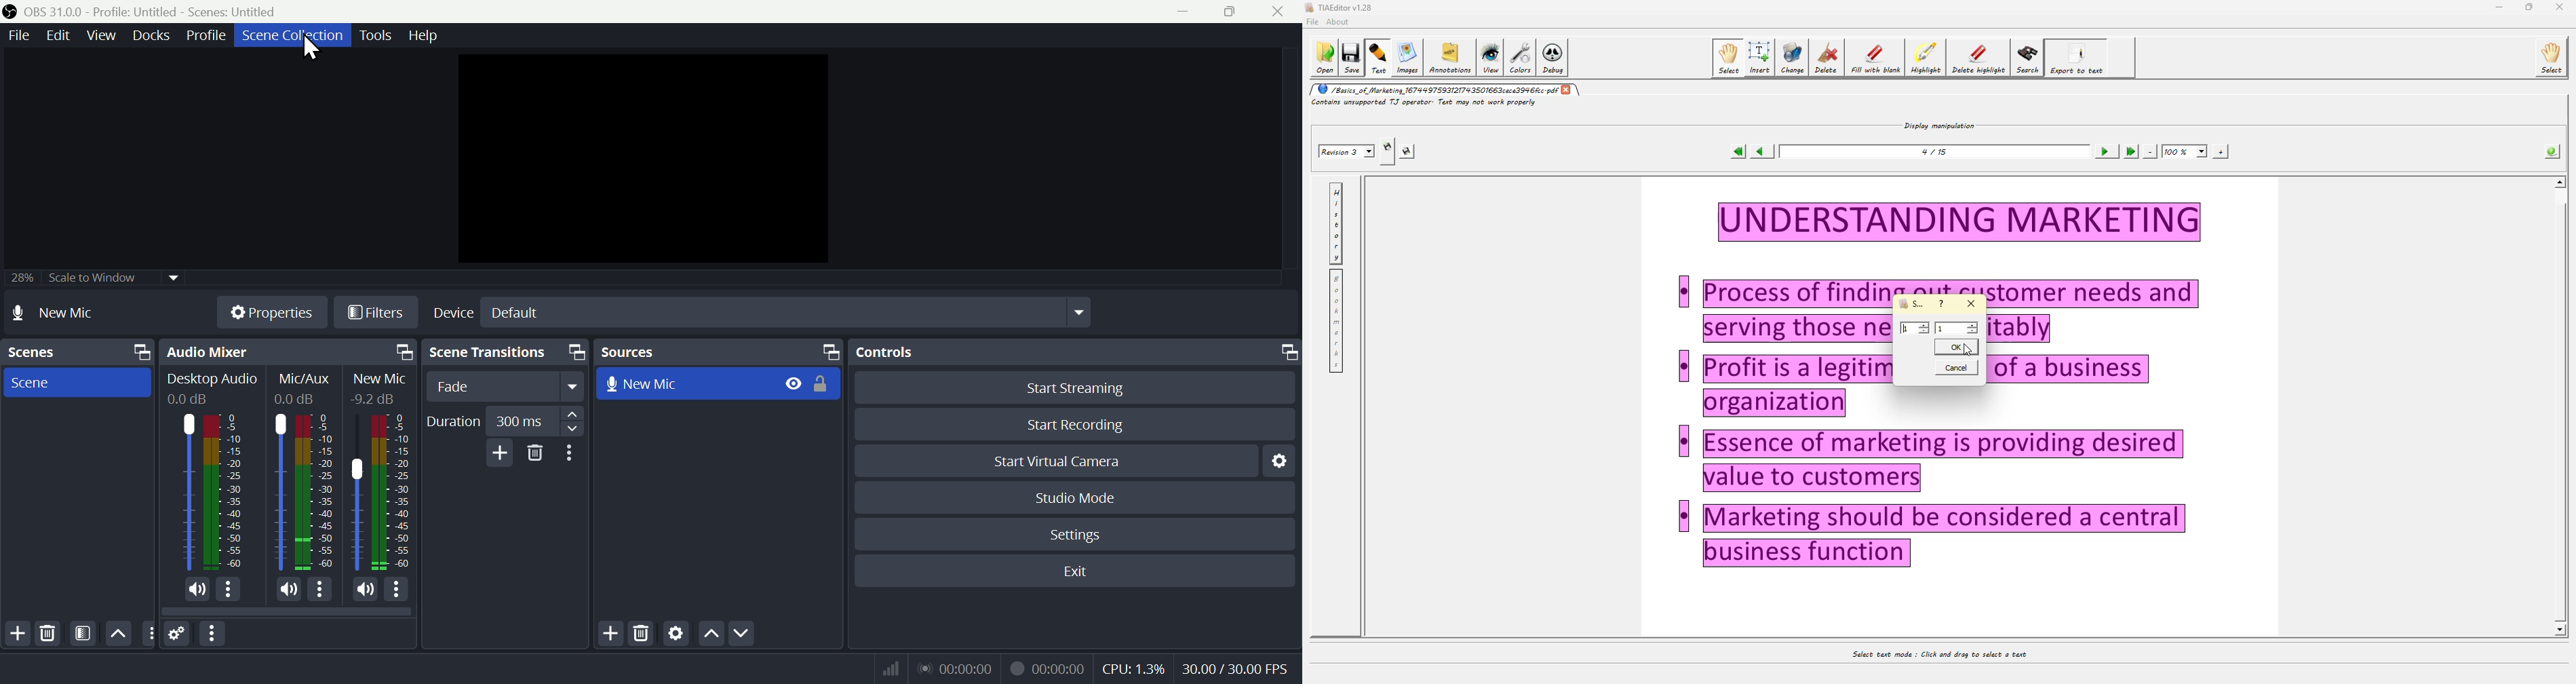 Image resolution: width=2576 pixels, height=700 pixels. Describe the element at coordinates (1047, 462) in the screenshot. I see `start virtual camera` at that location.